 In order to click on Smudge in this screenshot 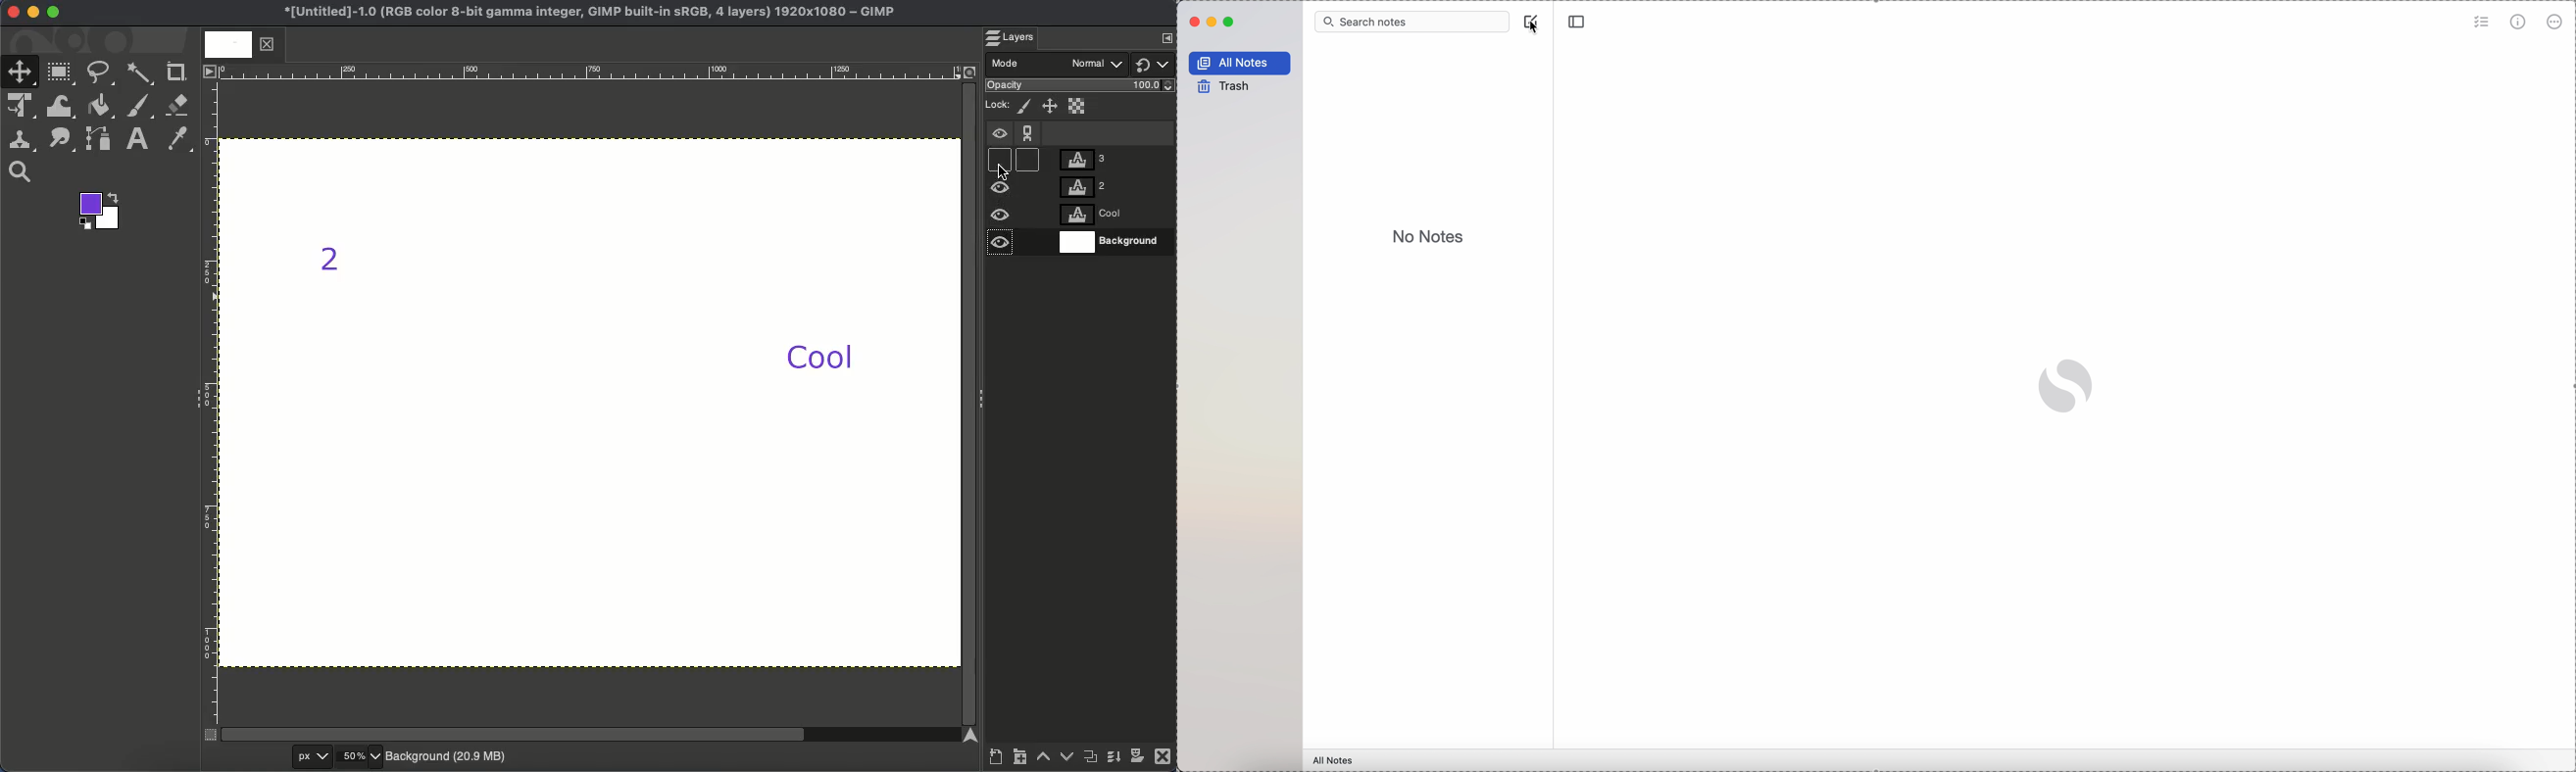, I will do `click(60, 140)`.